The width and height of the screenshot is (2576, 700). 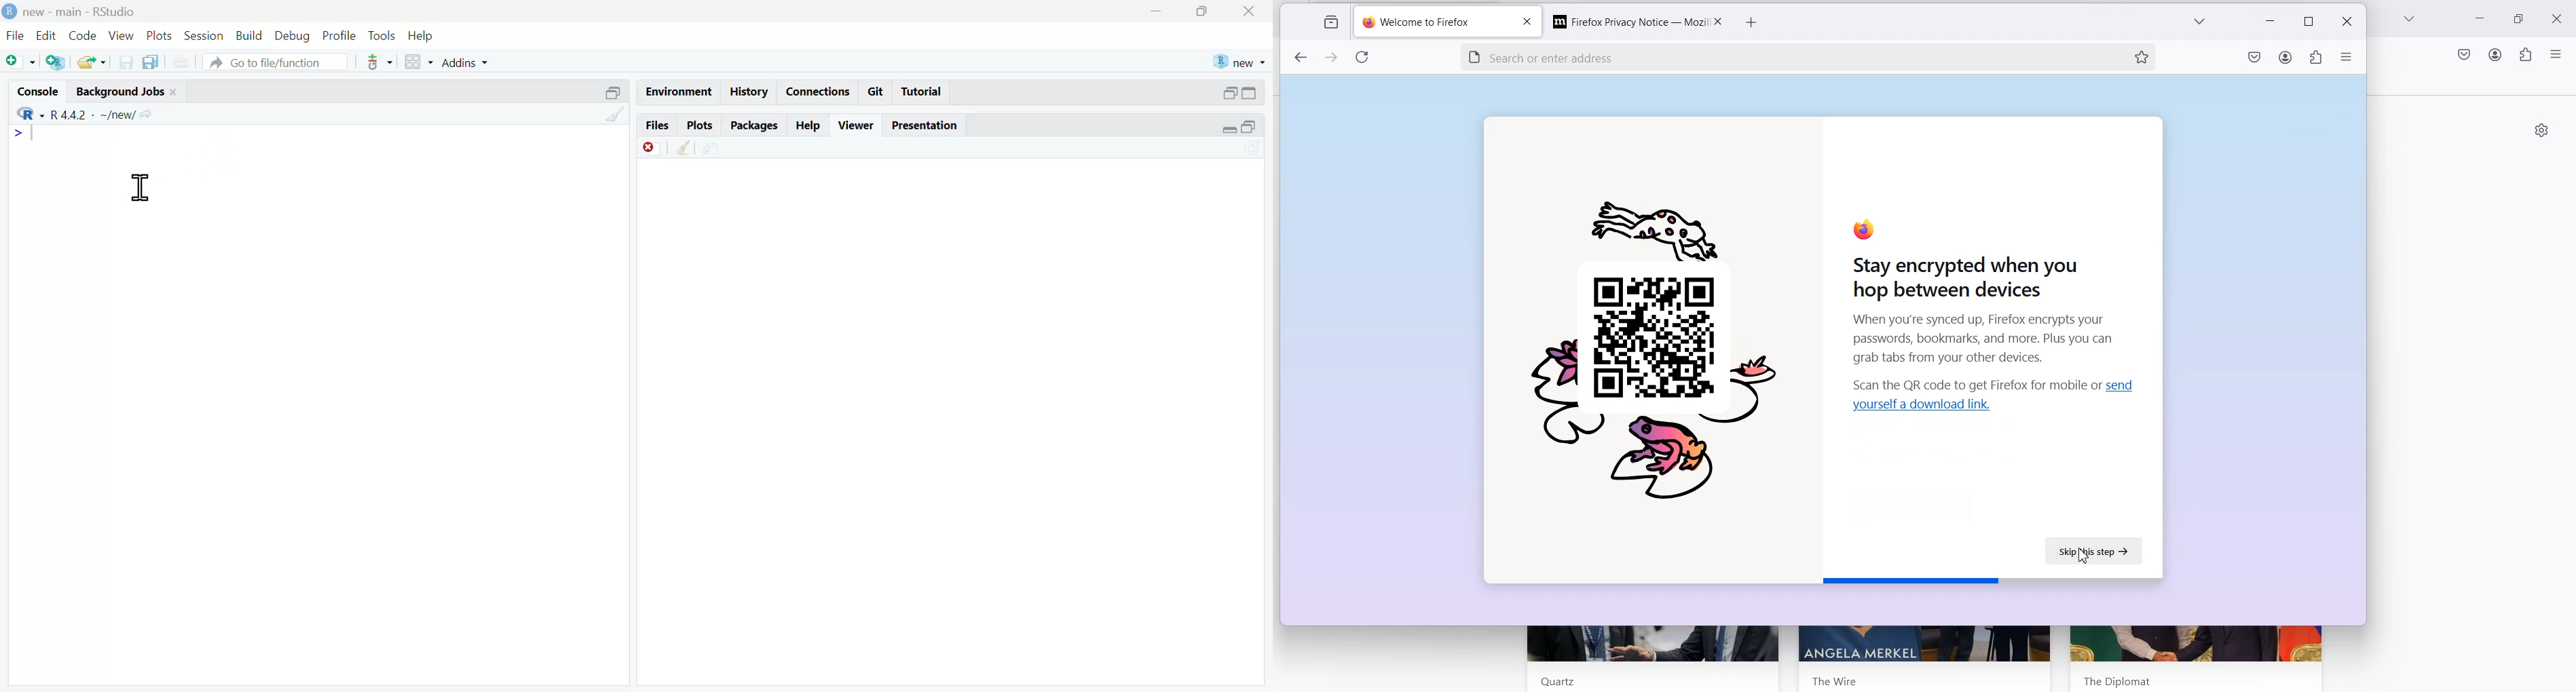 What do you see at coordinates (269, 62) in the screenshot?
I see `A Go to file/function` at bounding box center [269, 62].